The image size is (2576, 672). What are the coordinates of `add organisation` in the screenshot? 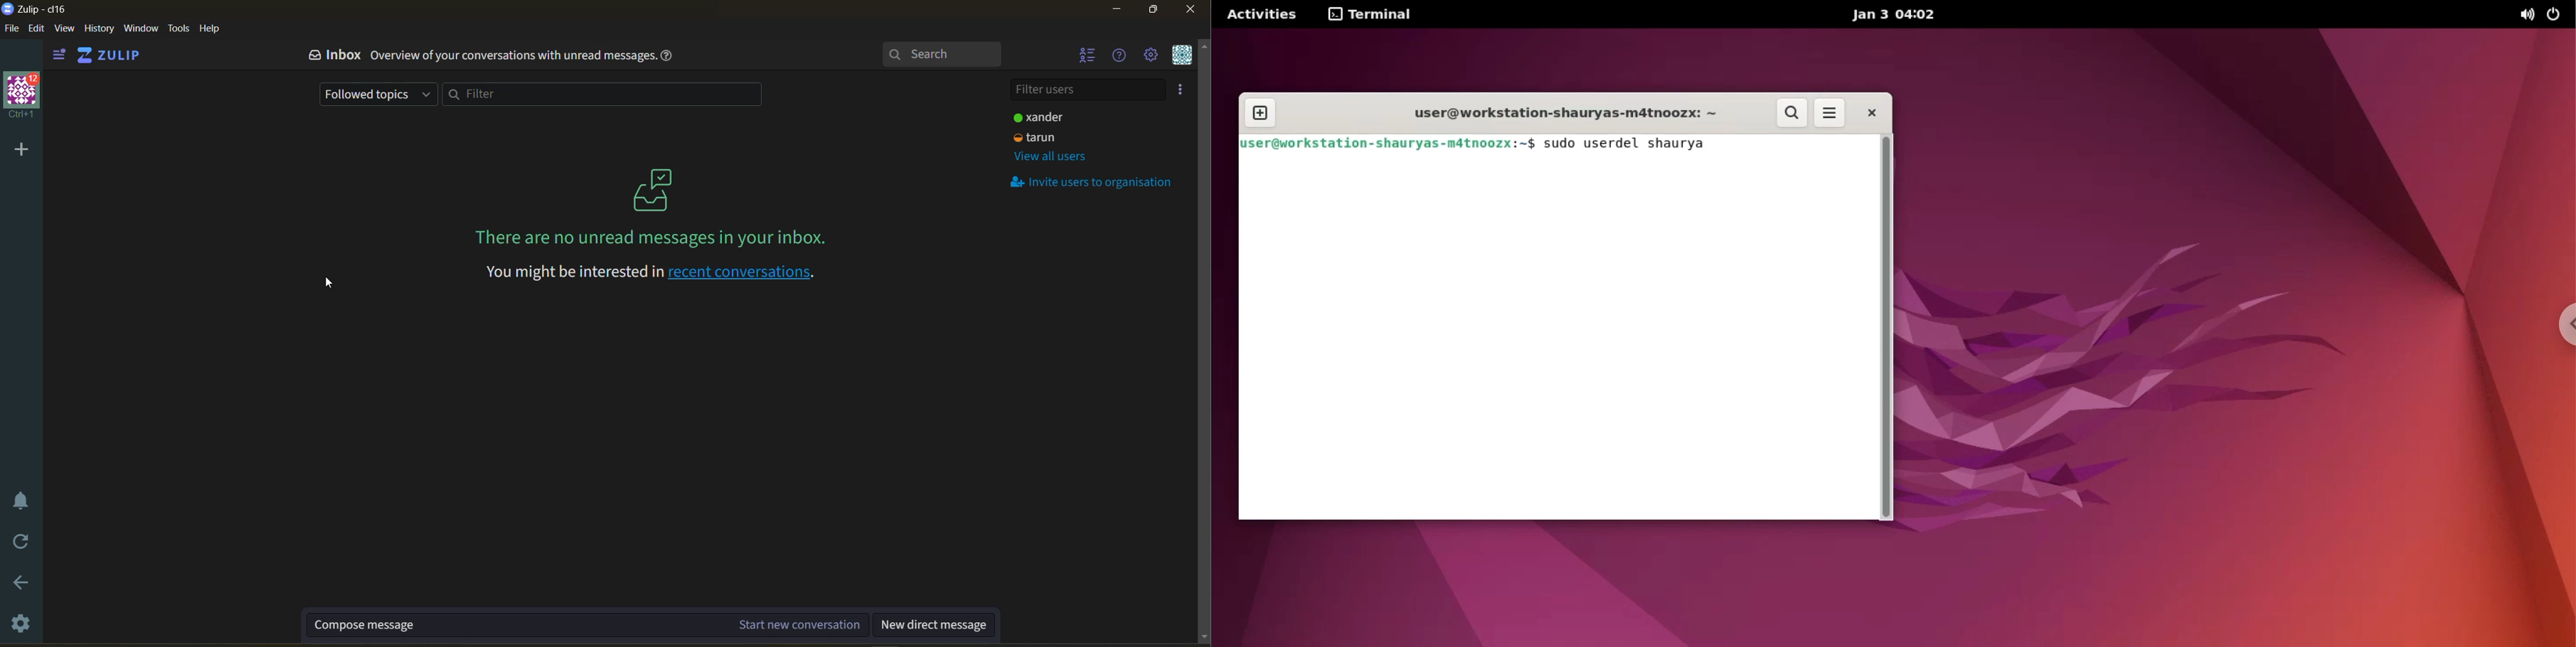 It's located at (23, 150).